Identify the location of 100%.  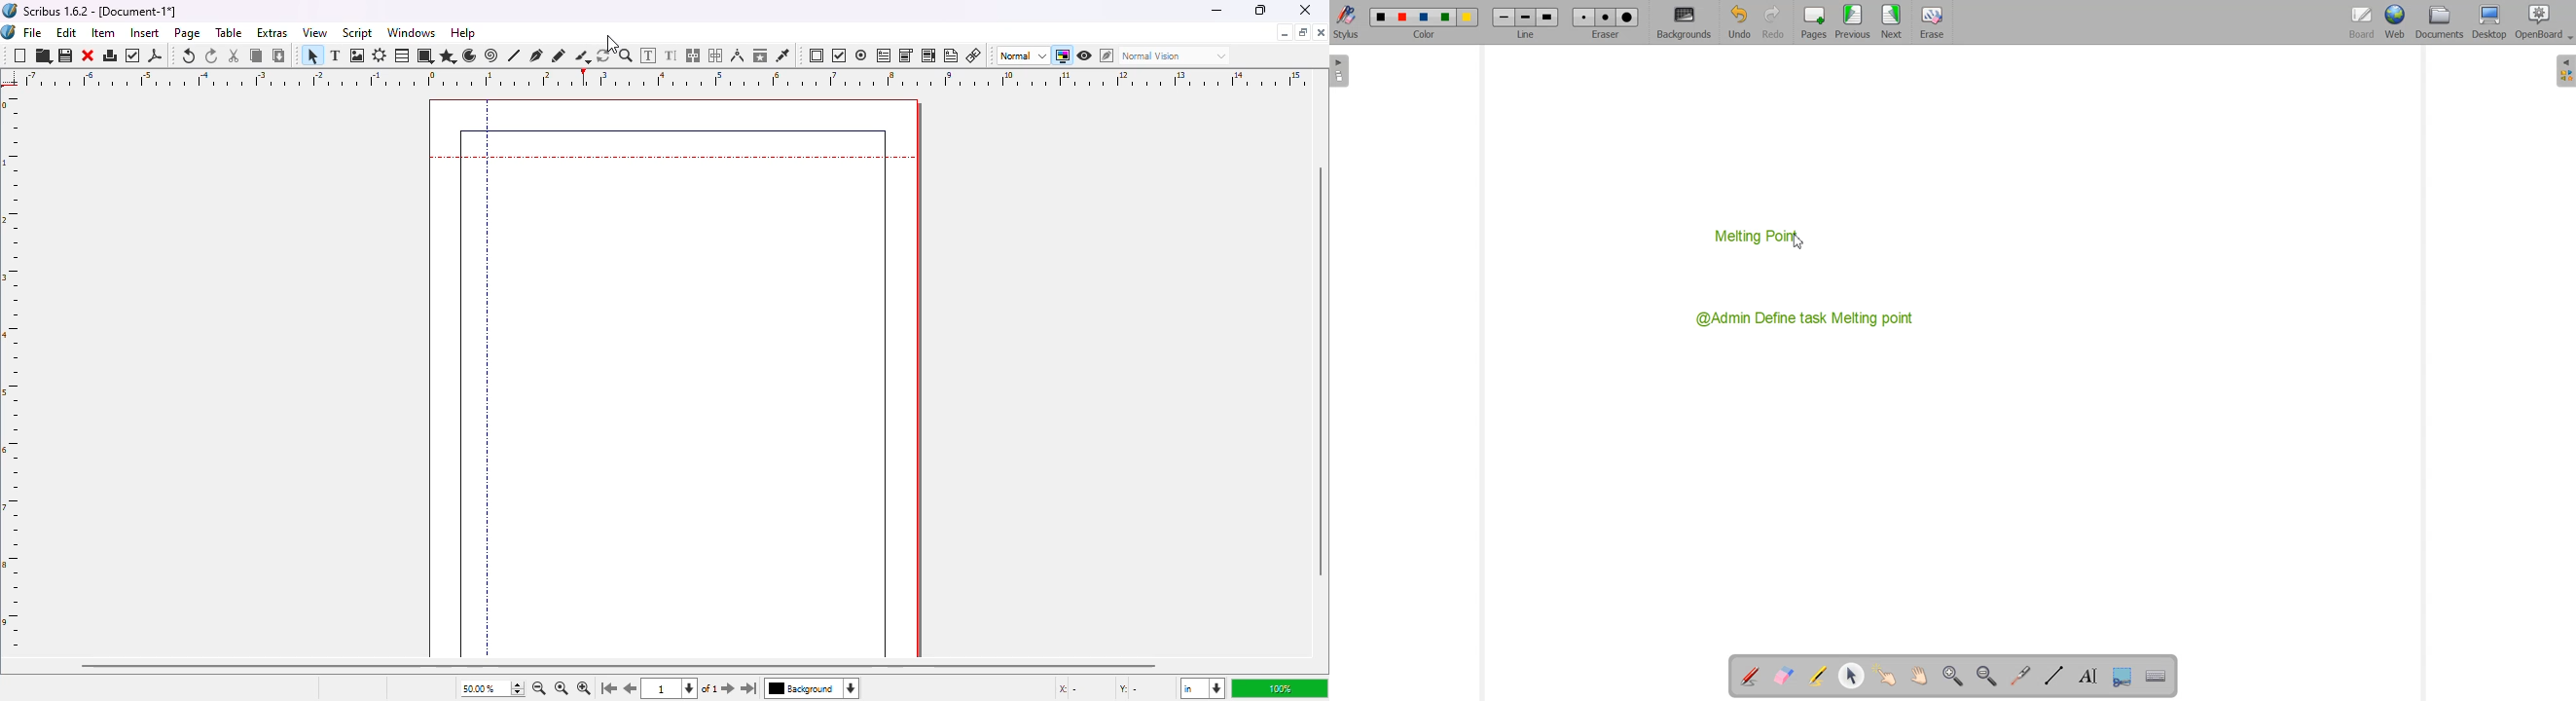
(1276, 688).